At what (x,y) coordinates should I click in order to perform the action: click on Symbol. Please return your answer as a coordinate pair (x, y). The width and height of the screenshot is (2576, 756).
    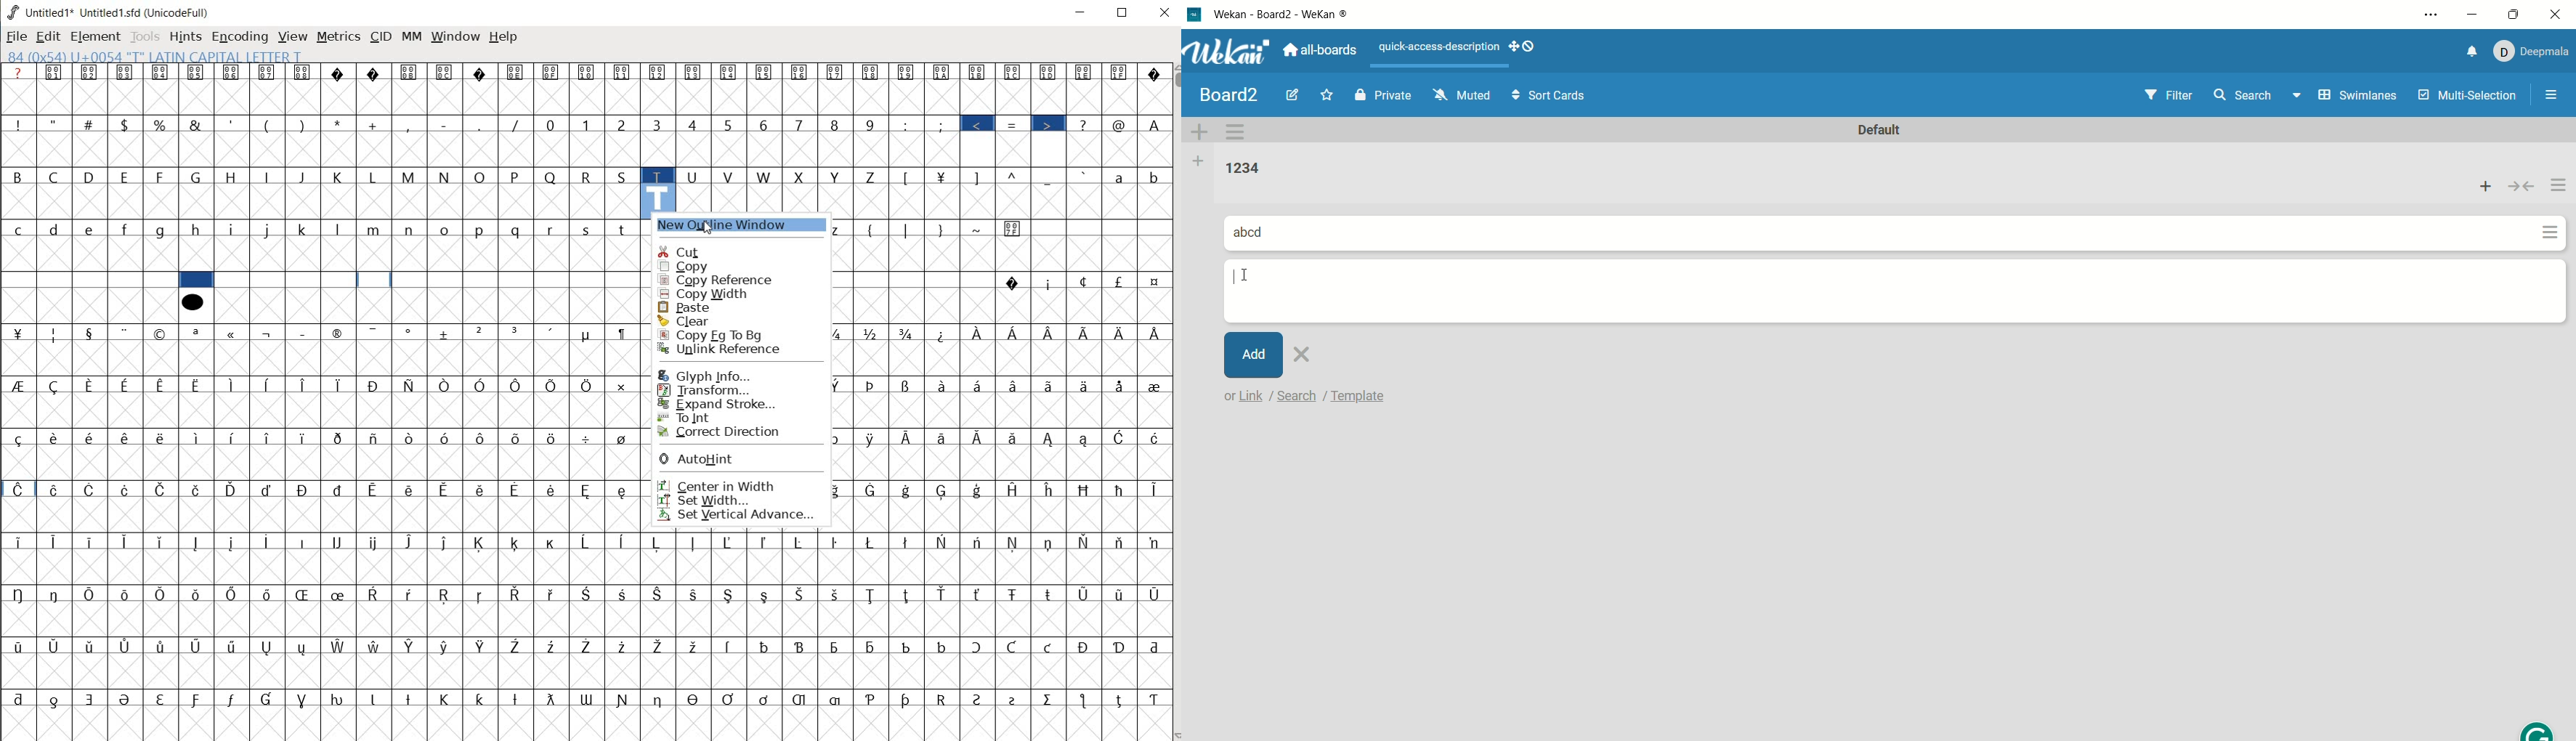
    Looking at the image, I should click on (838, 595).